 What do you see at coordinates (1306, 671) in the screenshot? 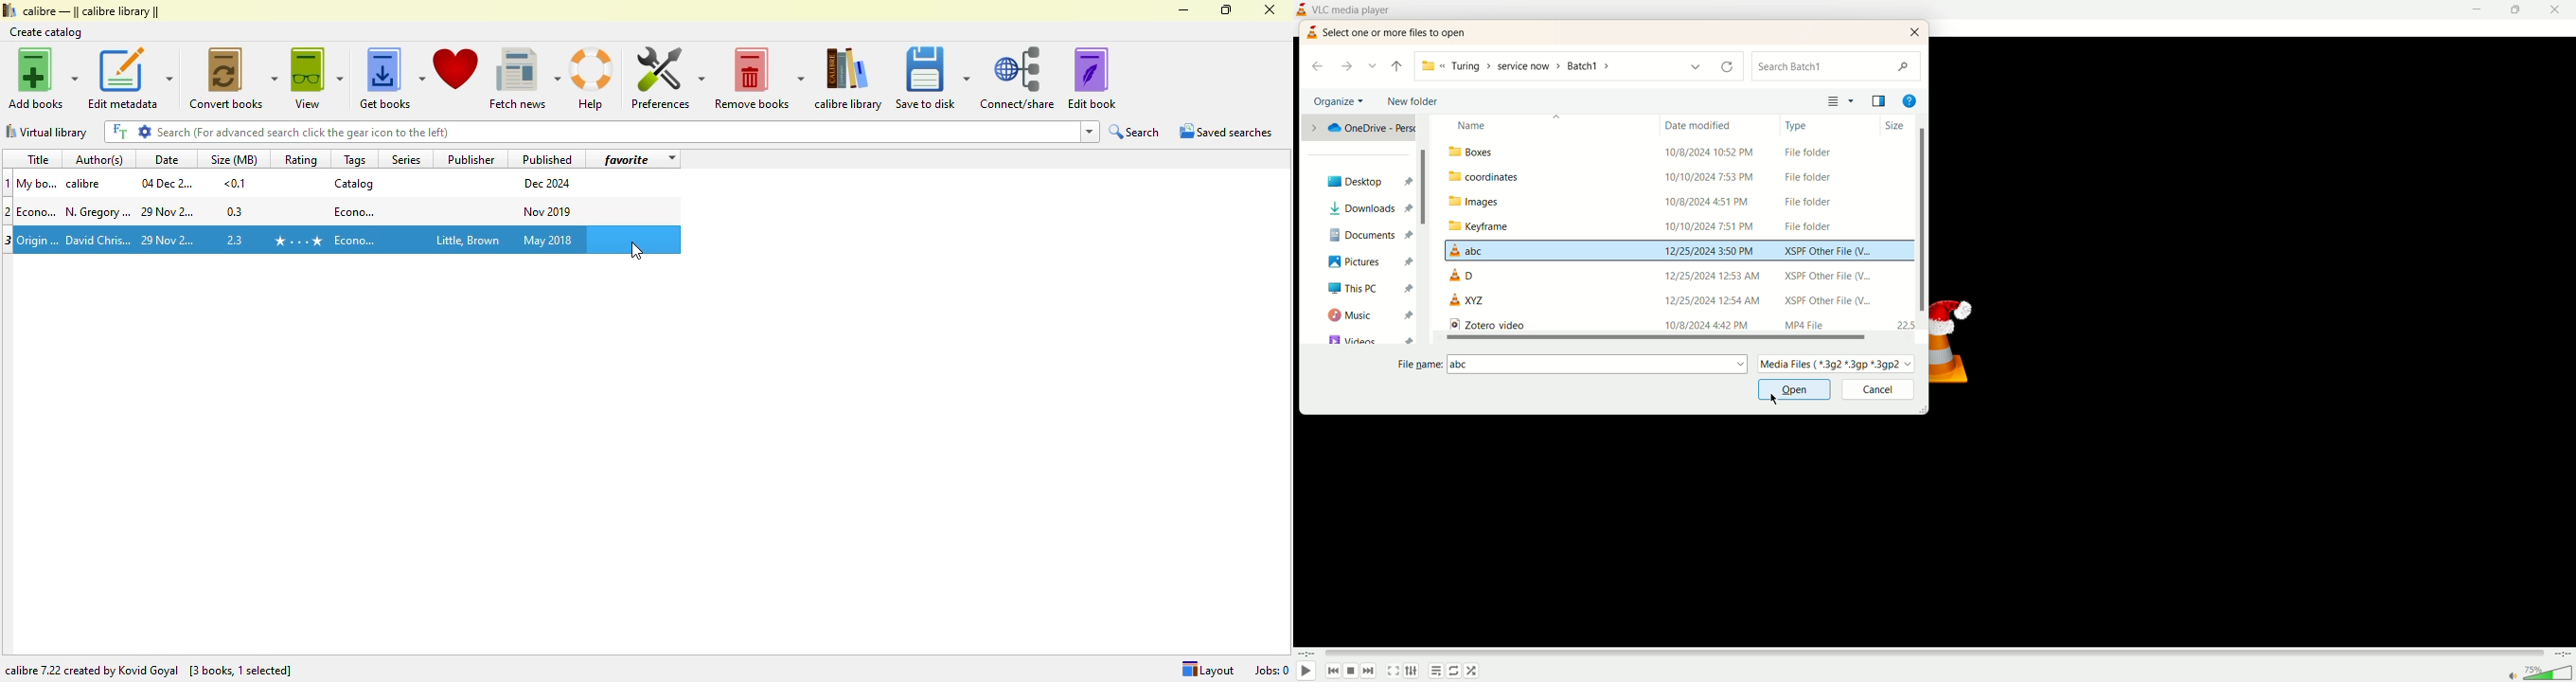
I see `play/pause` at bounding box center [1306, 671].